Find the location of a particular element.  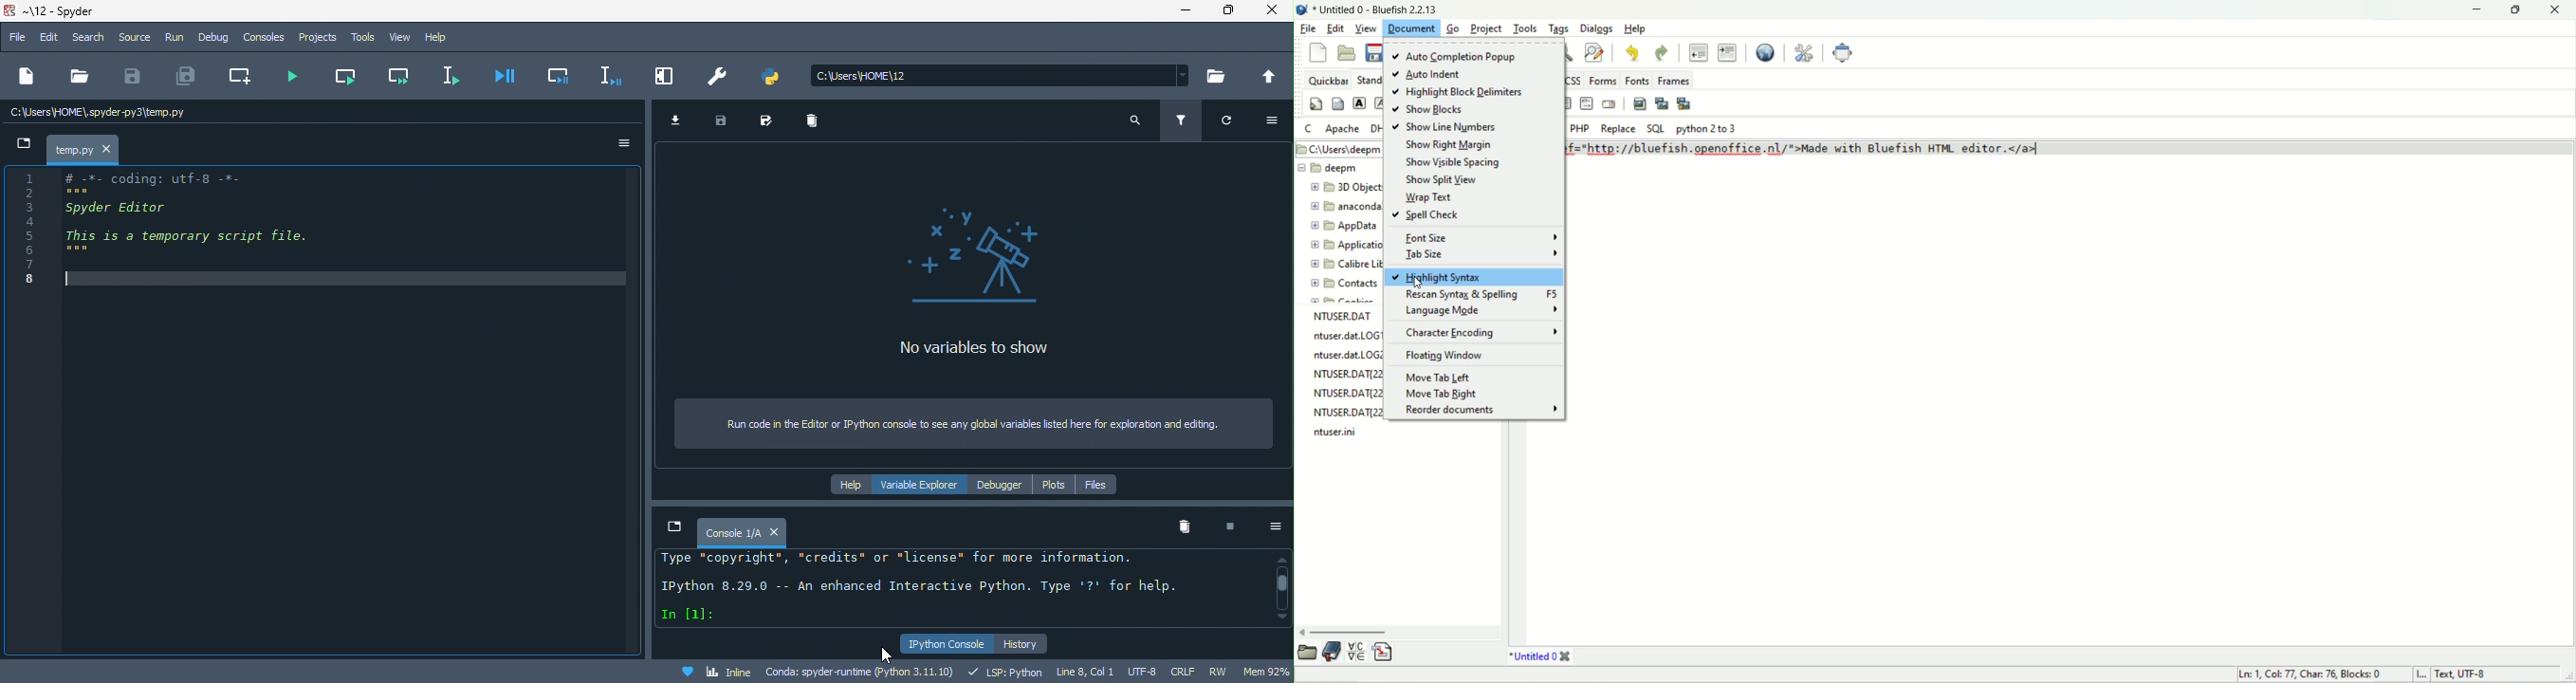

c\users\homespyder is located at coordinates (99, 114).